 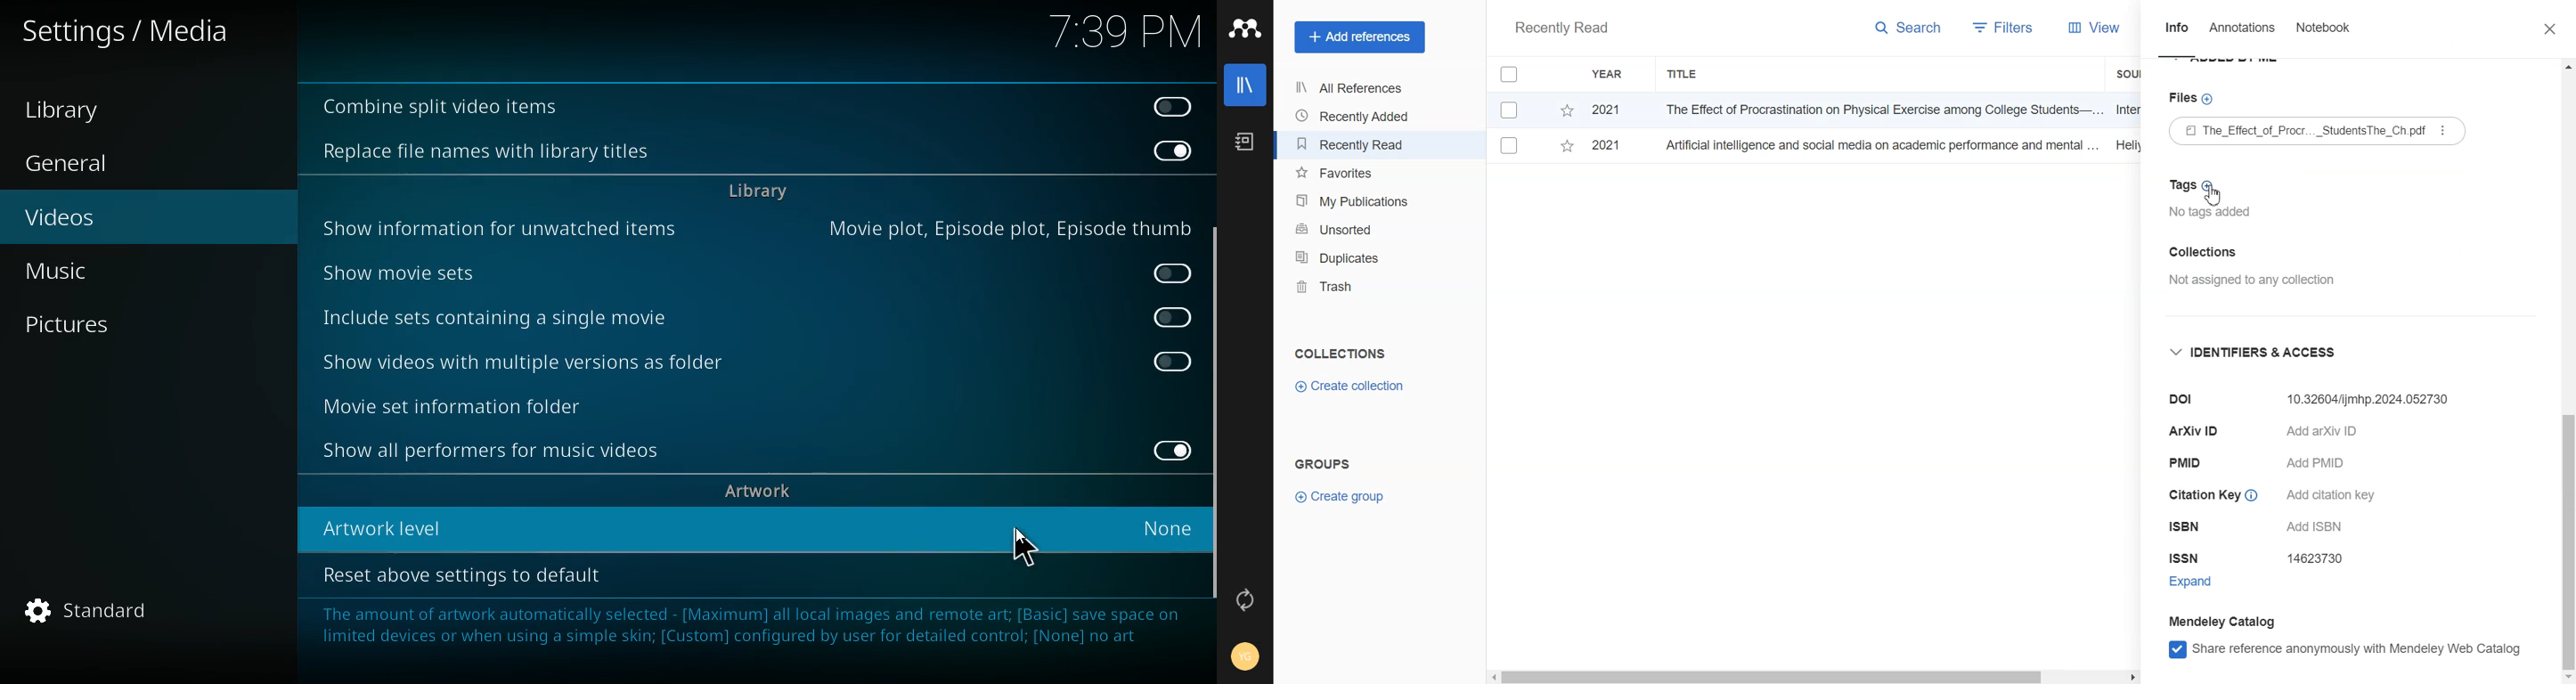 What do you see at coordinates (1610, 74) in the screenshot?
I see `Year` at bounding box center [1610, 74].